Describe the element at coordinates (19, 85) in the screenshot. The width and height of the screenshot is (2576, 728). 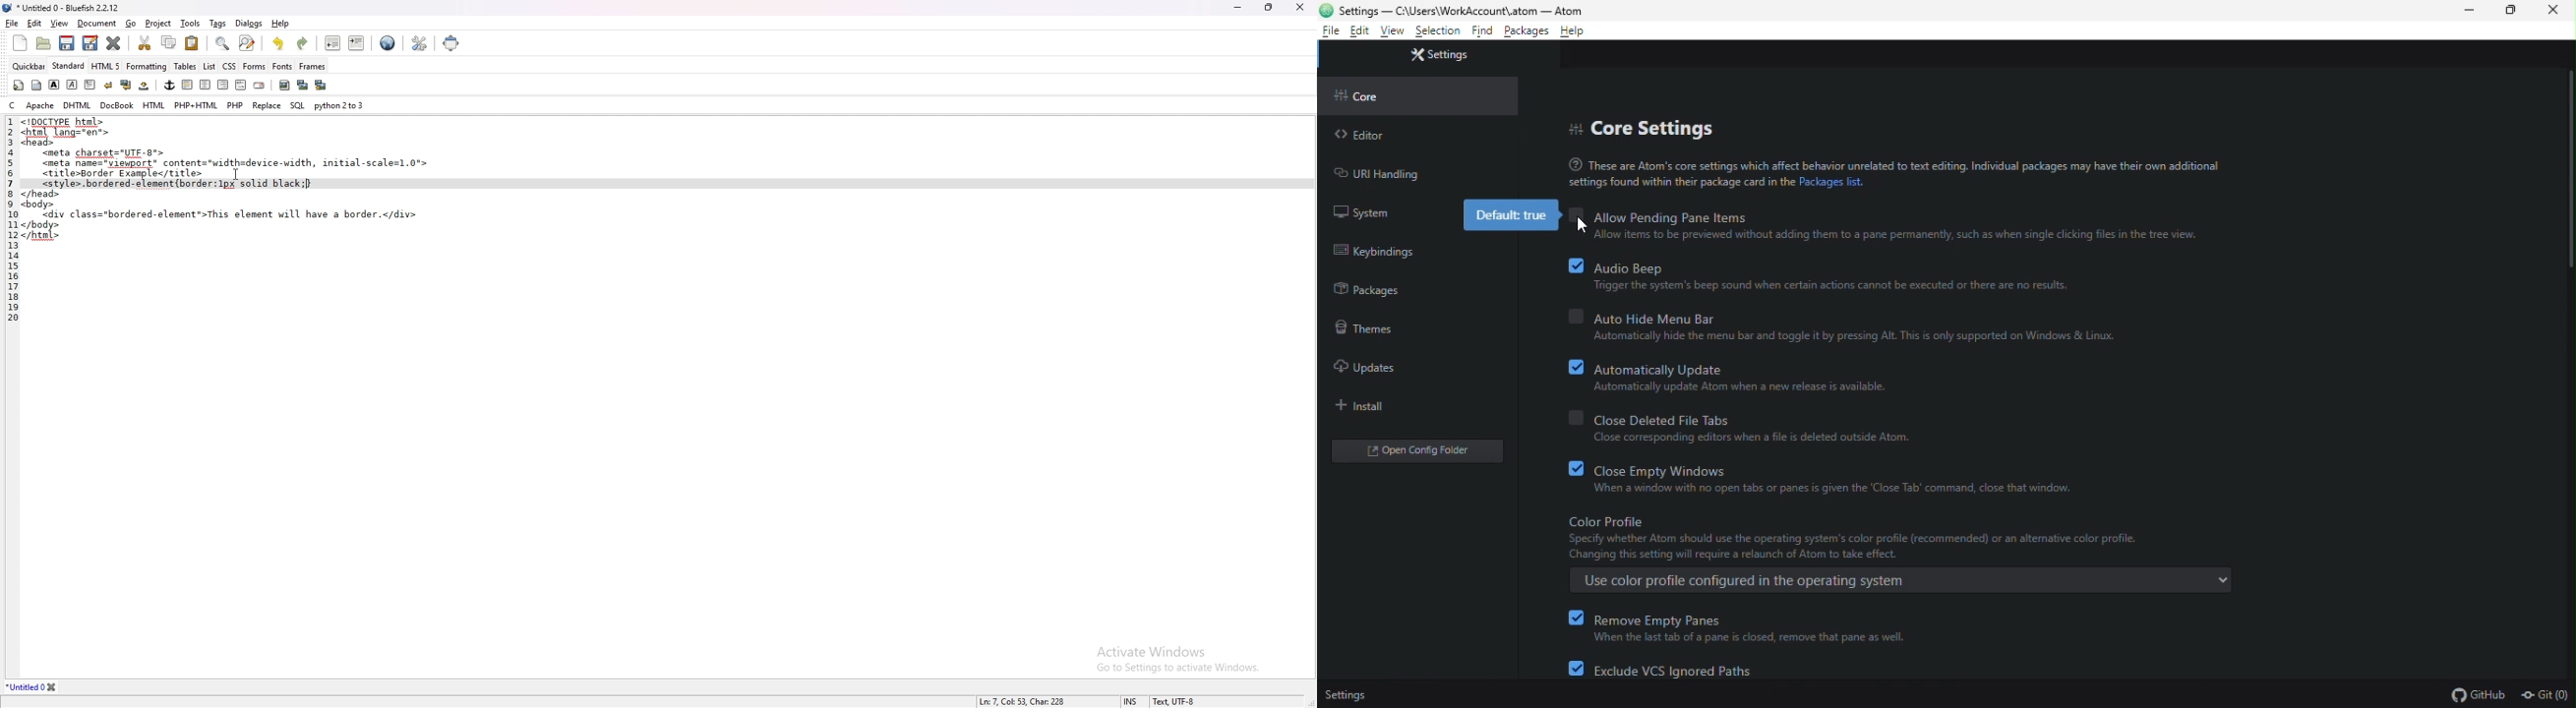
I see `quickstart` at that location.